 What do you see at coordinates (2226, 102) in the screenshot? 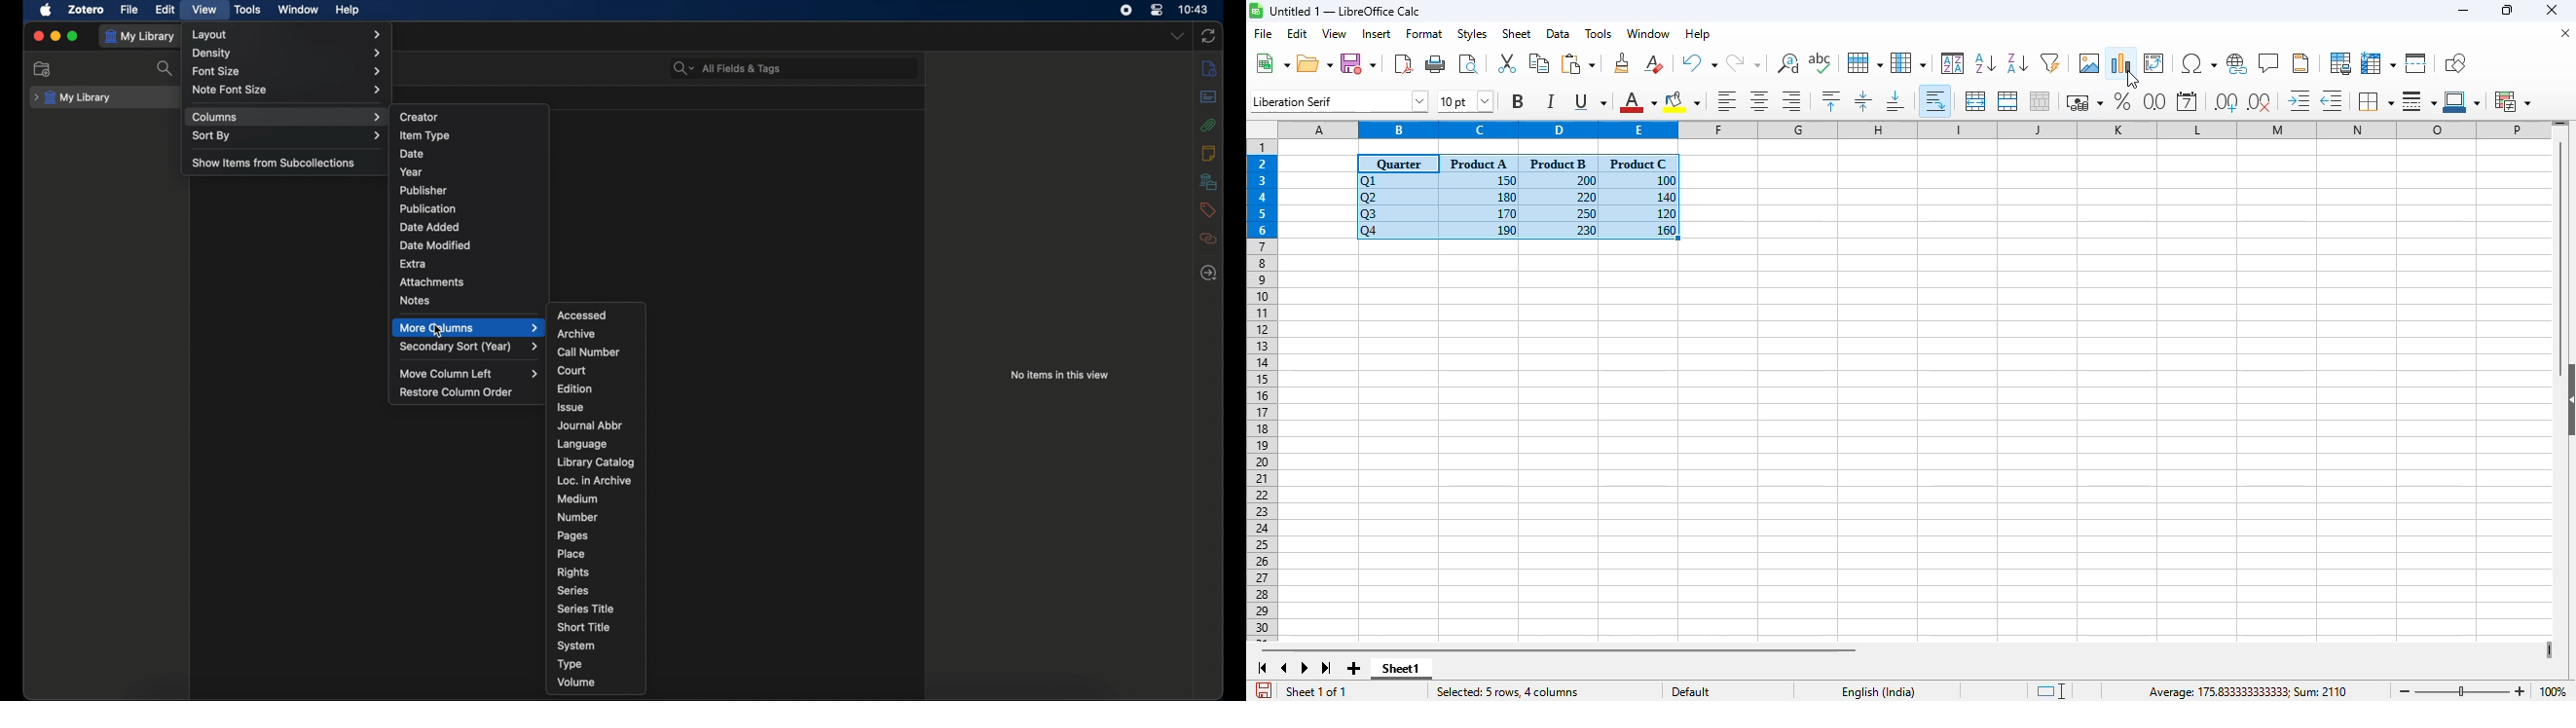
I see `add decimal` at bounding box center [2226, 102].